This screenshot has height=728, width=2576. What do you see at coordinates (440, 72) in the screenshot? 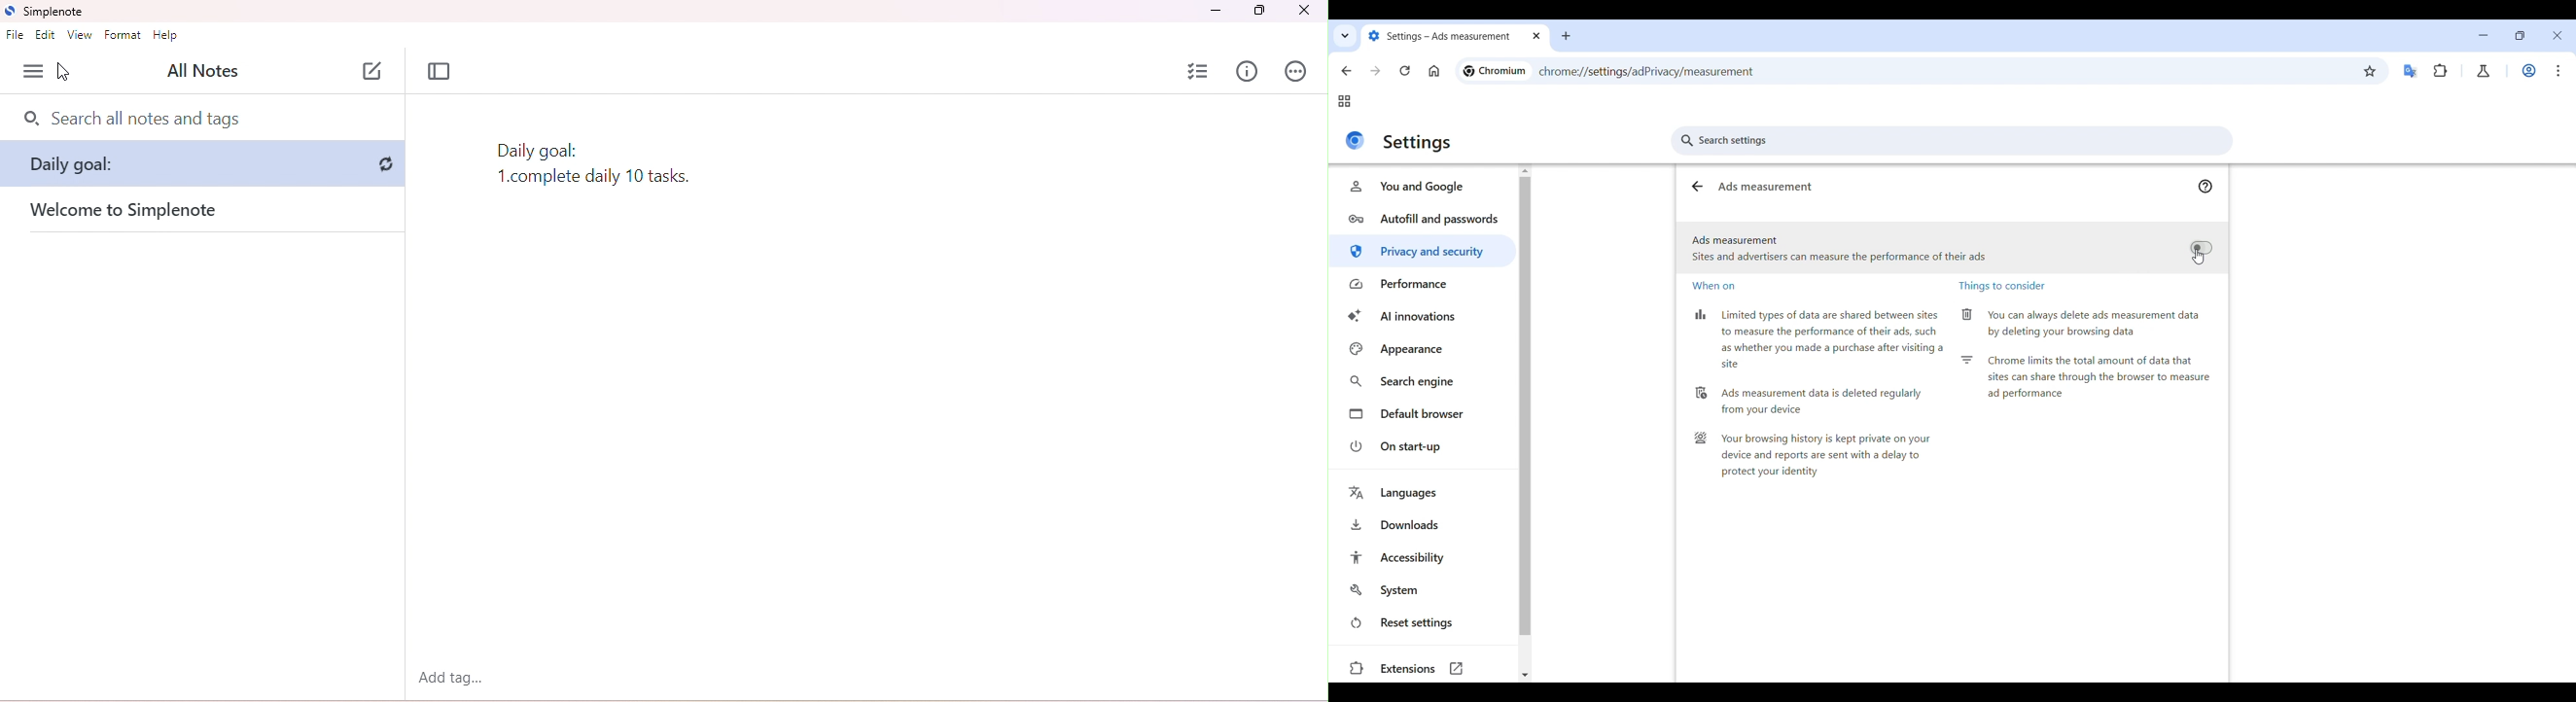
I see `toggle focus mode` at bounding box center [440, 72].